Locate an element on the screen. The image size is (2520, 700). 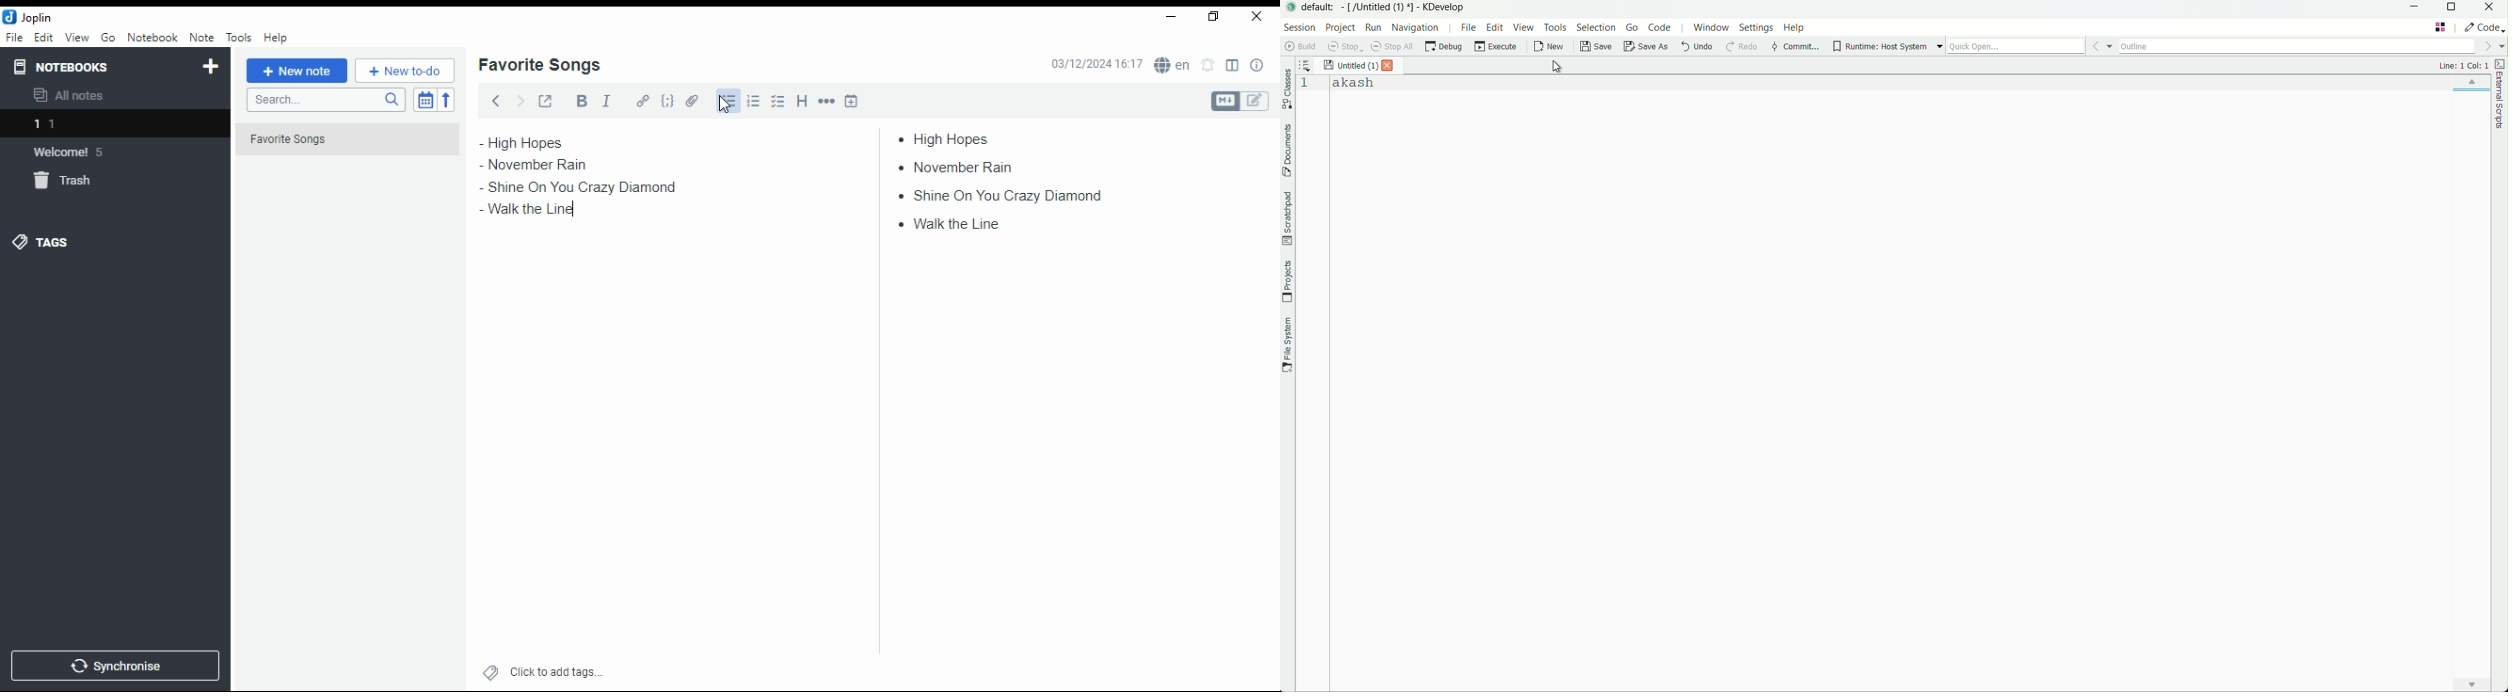
number list is located at coordinates (754, 100).